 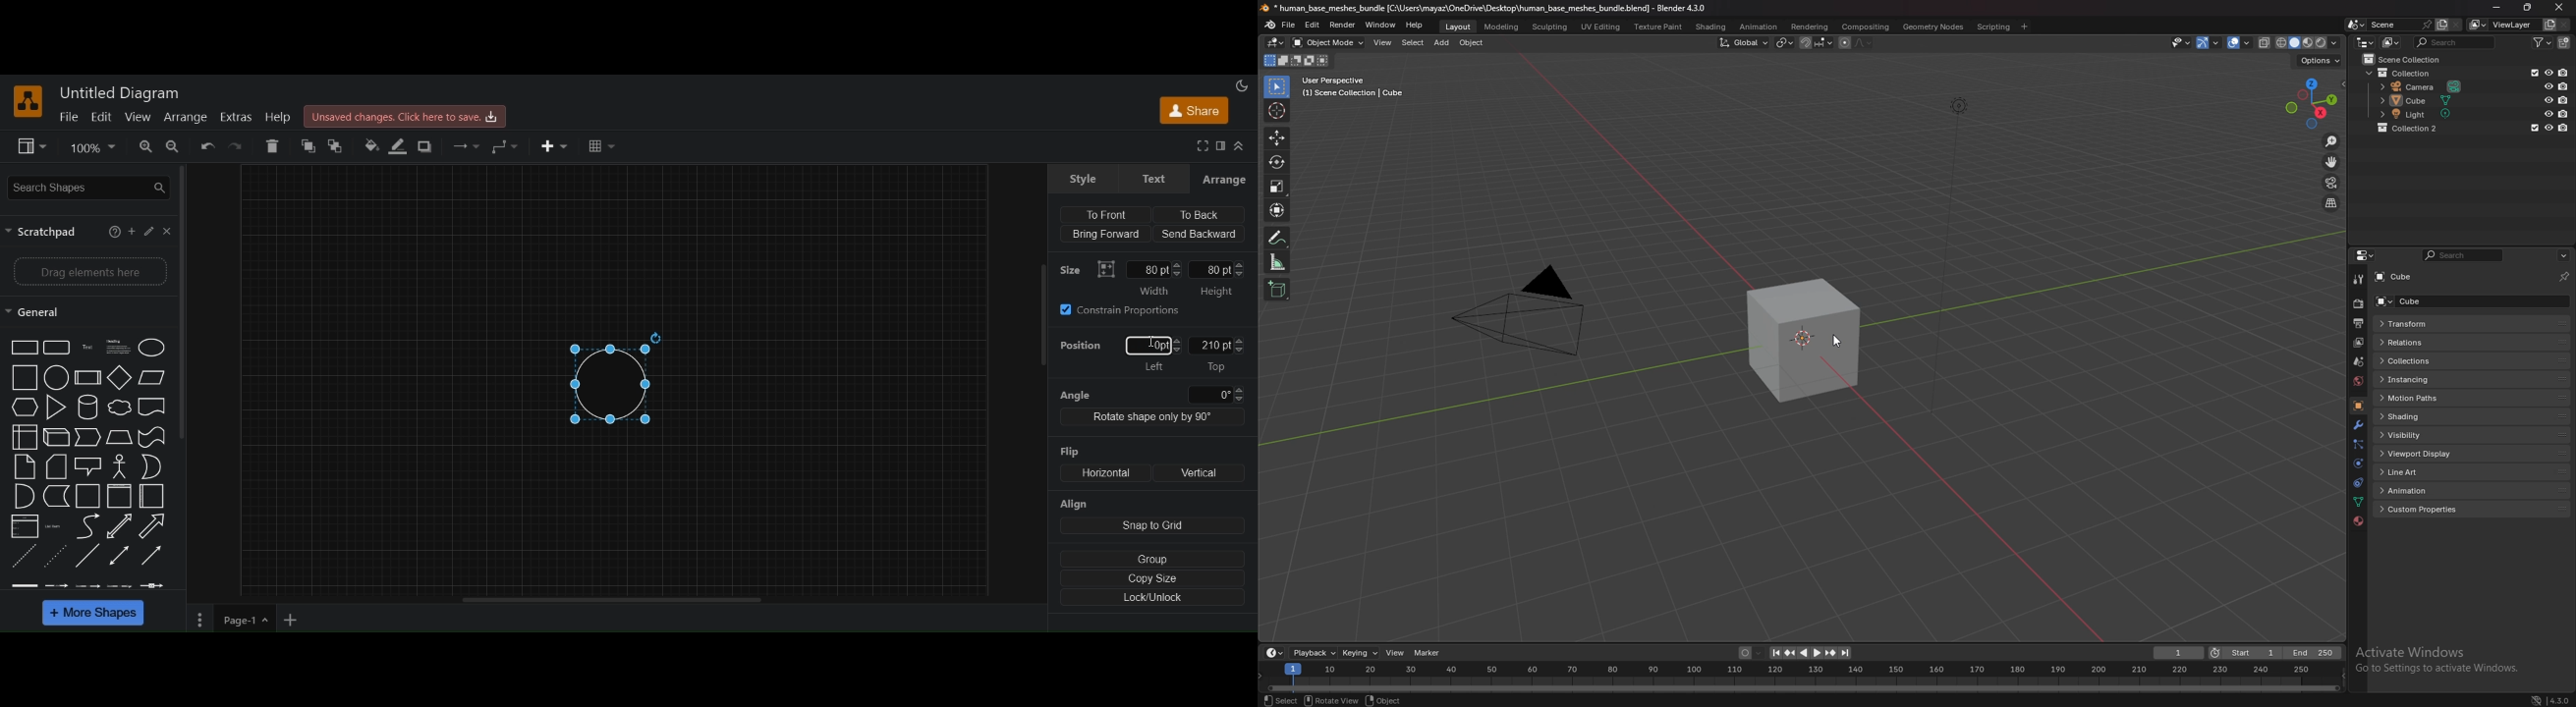 What do you see at coordinates (1312, 26) in the screenshot?
I see `edit` at bounding box center [1312, 26].